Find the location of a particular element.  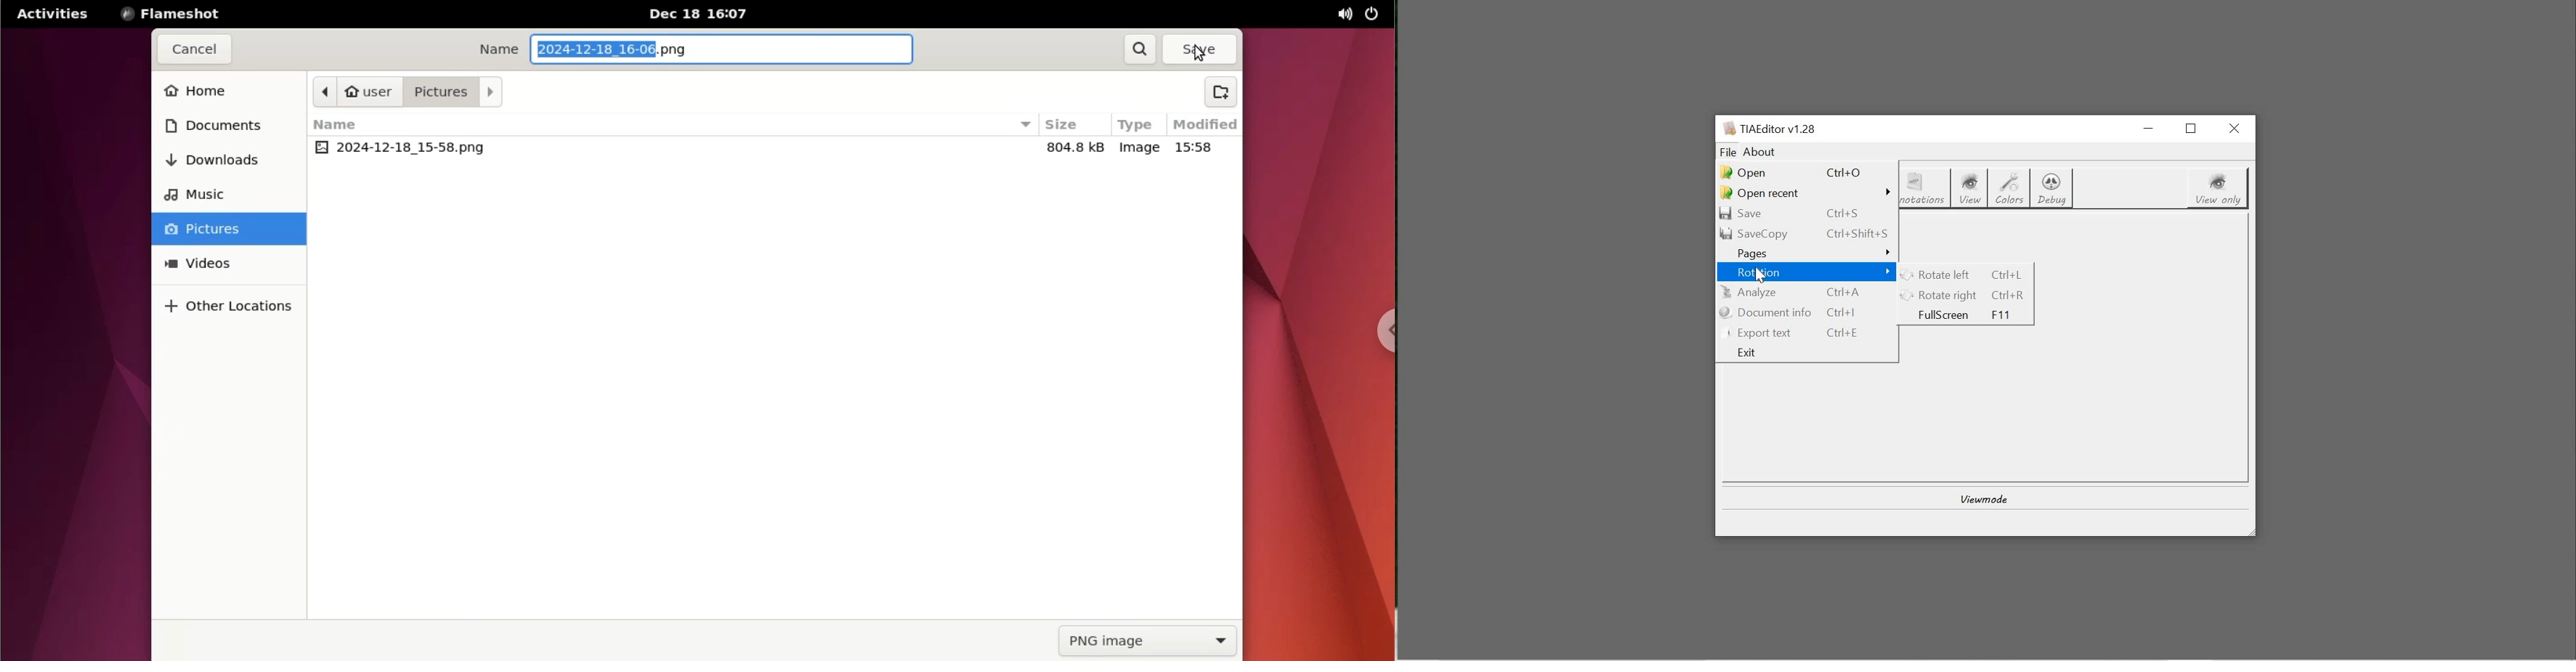

other locations is located at coordinates (230, 301).